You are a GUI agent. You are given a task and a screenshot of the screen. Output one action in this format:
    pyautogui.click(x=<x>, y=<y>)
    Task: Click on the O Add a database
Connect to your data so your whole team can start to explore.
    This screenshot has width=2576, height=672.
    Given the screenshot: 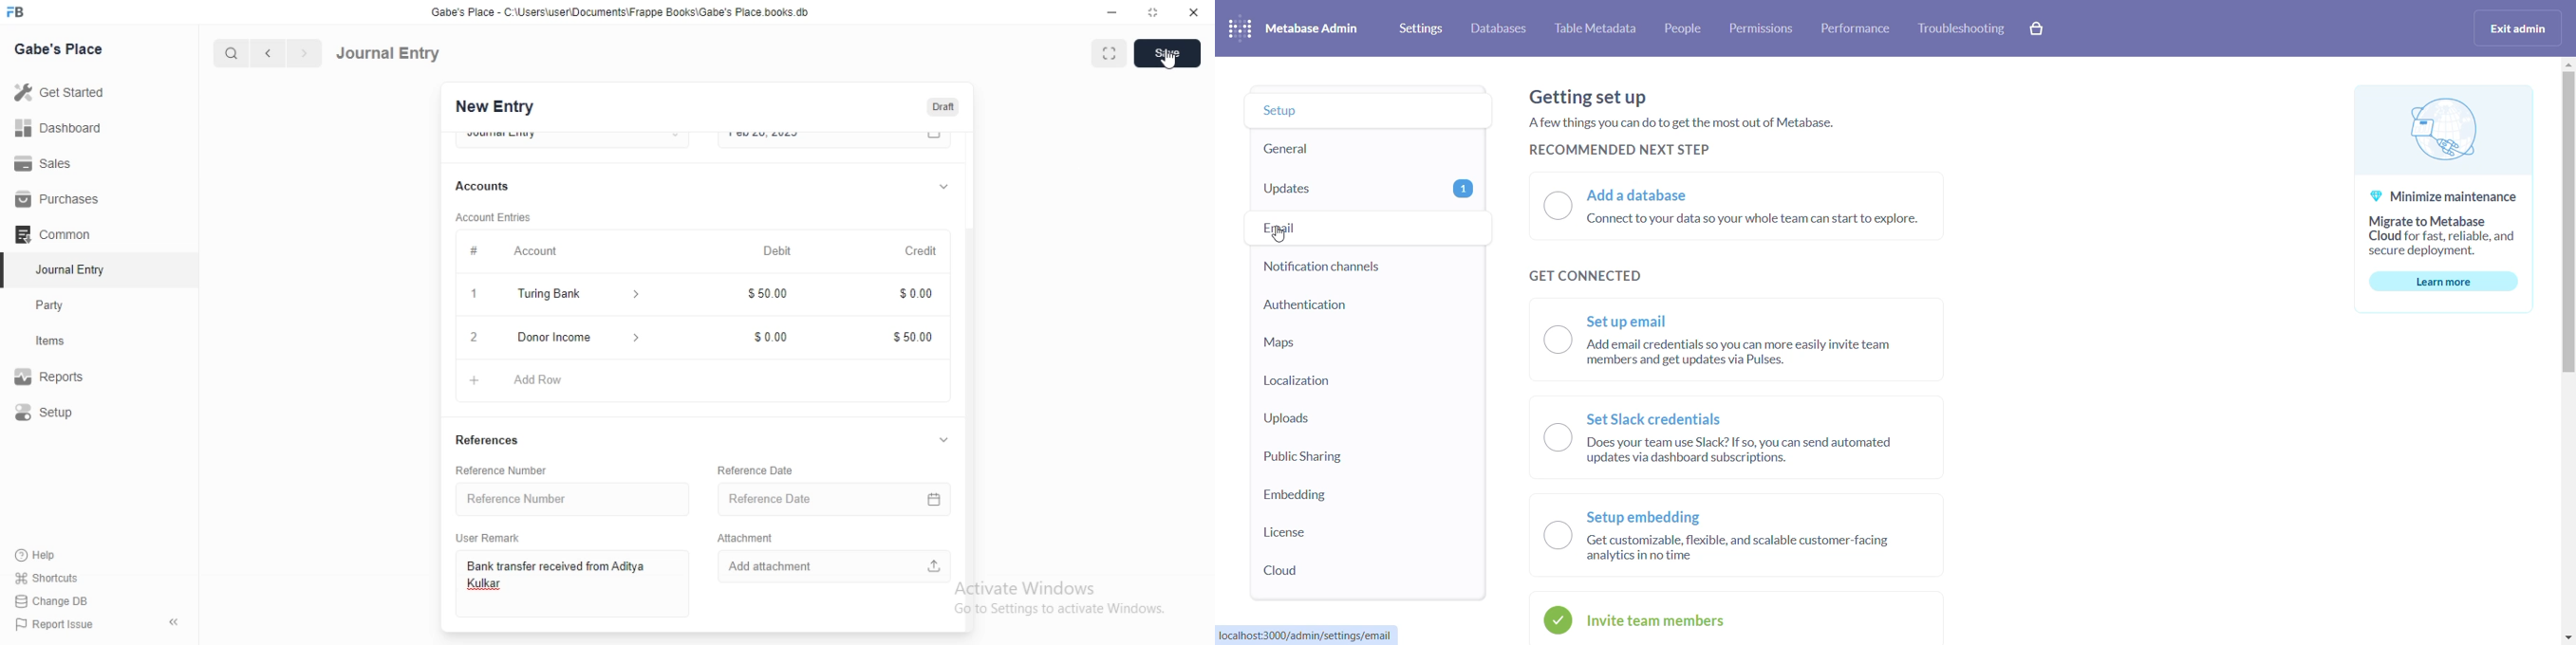 What is the action you would take?
    pyautogui.click(x=1731, y=214)
    